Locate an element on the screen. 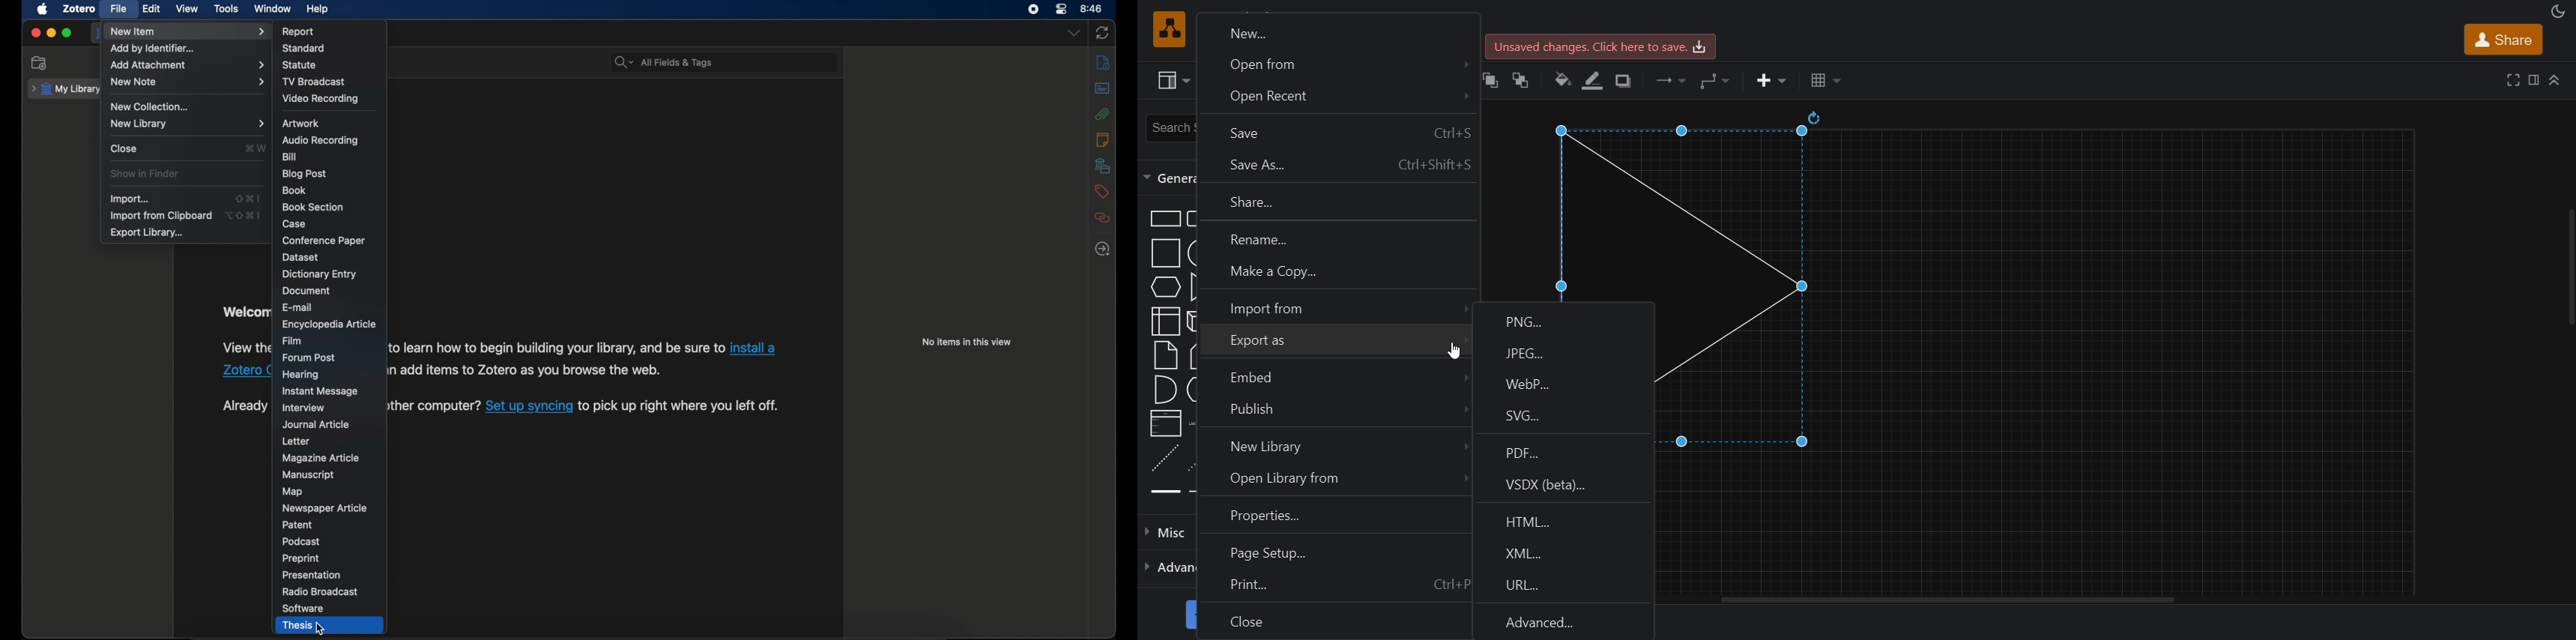  welcome to zotero is located at coordinates (246, 311).